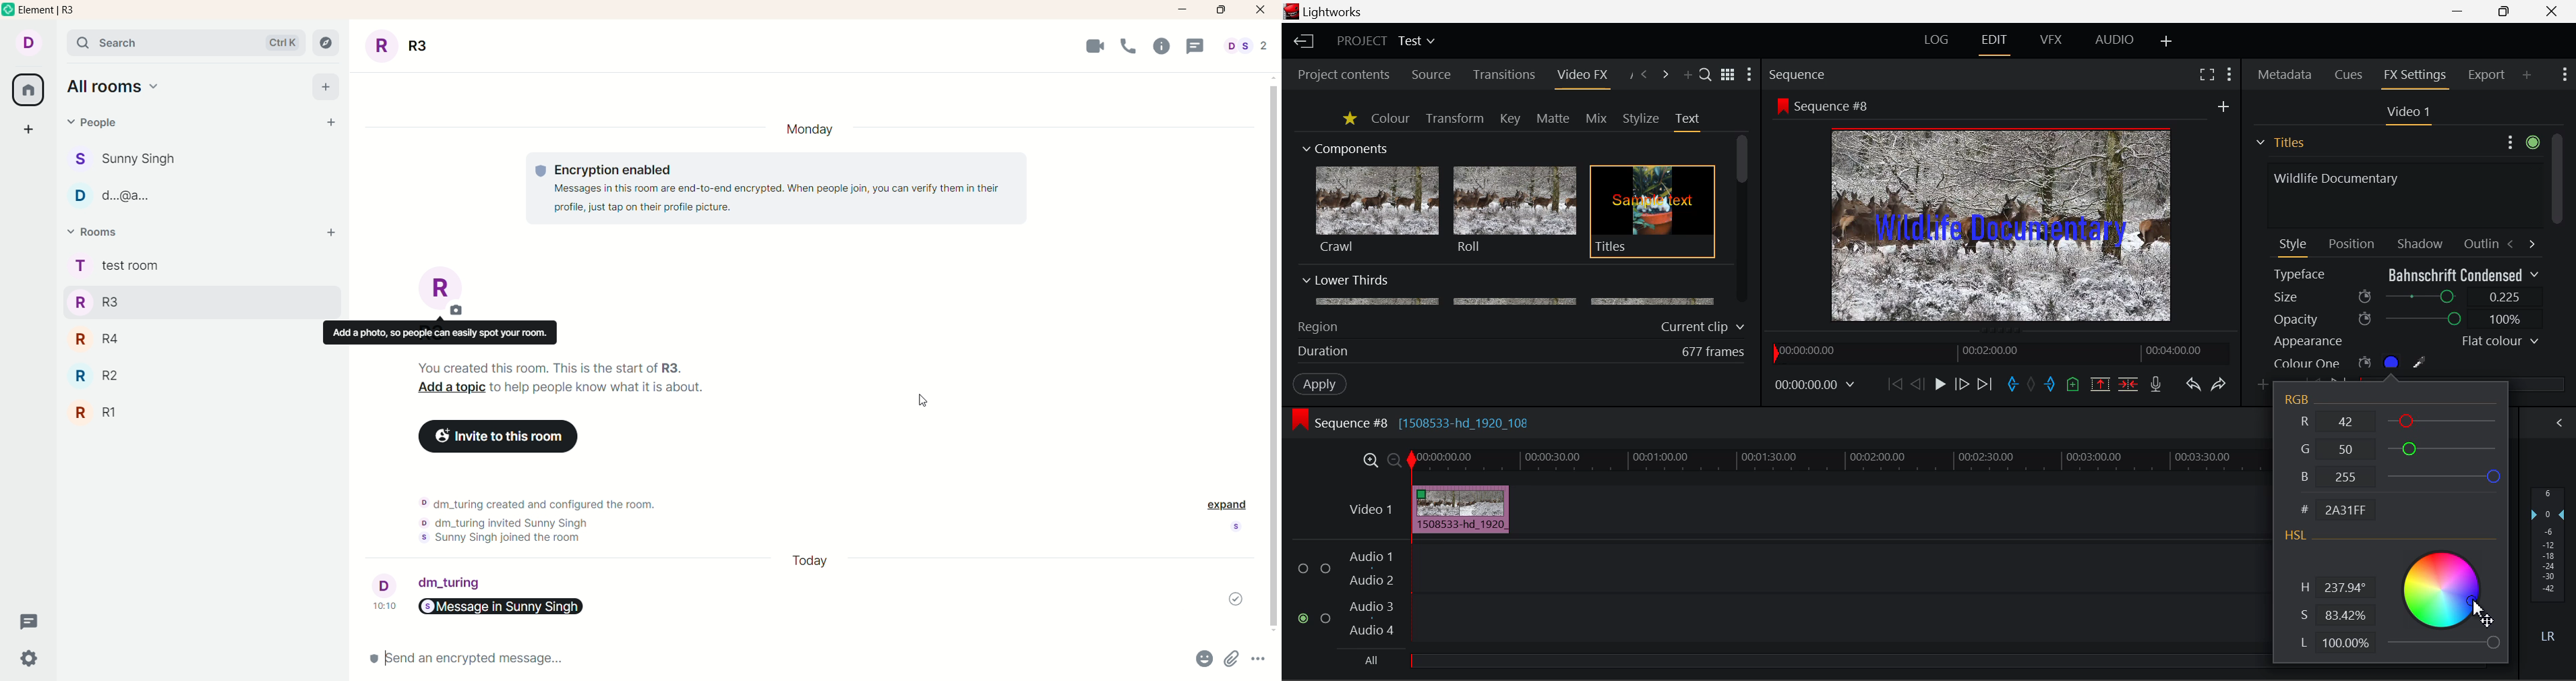 This screenshot has width=2576, height=700. Describe the element at coordinates (1997, 45) in the screenshot. I see `EDIT Layout Open` at that location.